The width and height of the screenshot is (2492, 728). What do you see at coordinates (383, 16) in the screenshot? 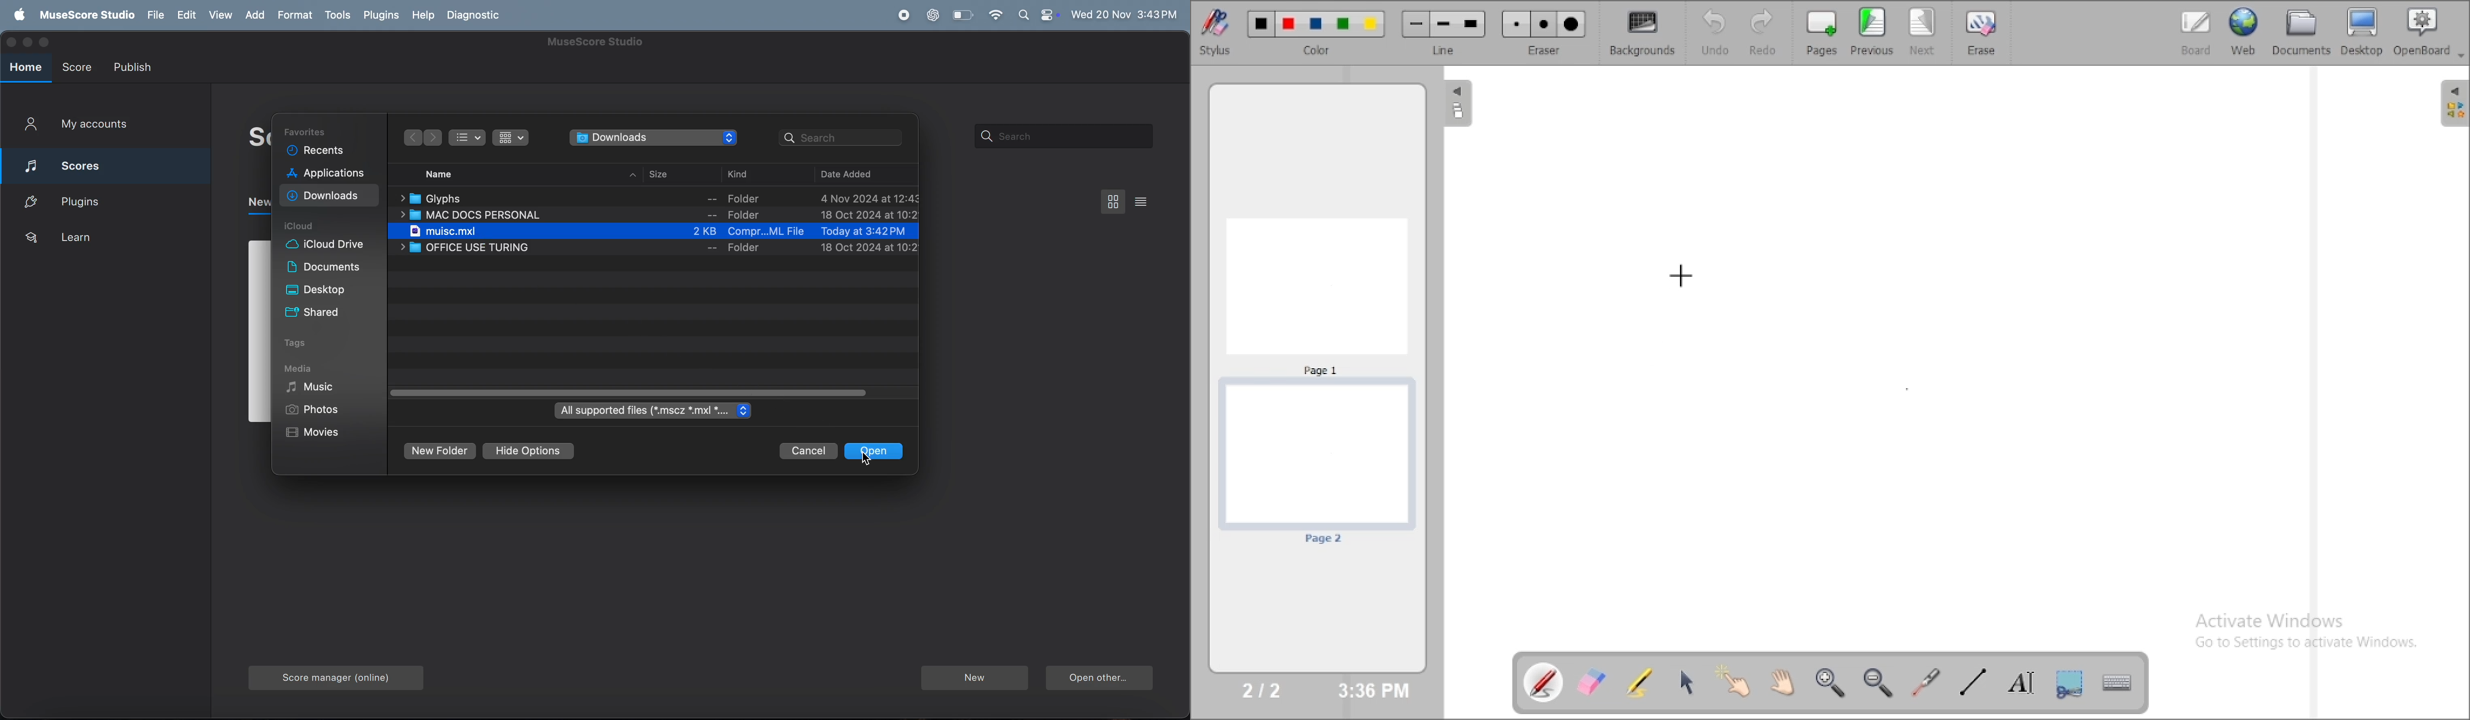
I see `plugins` at bounding box center [383, 16].